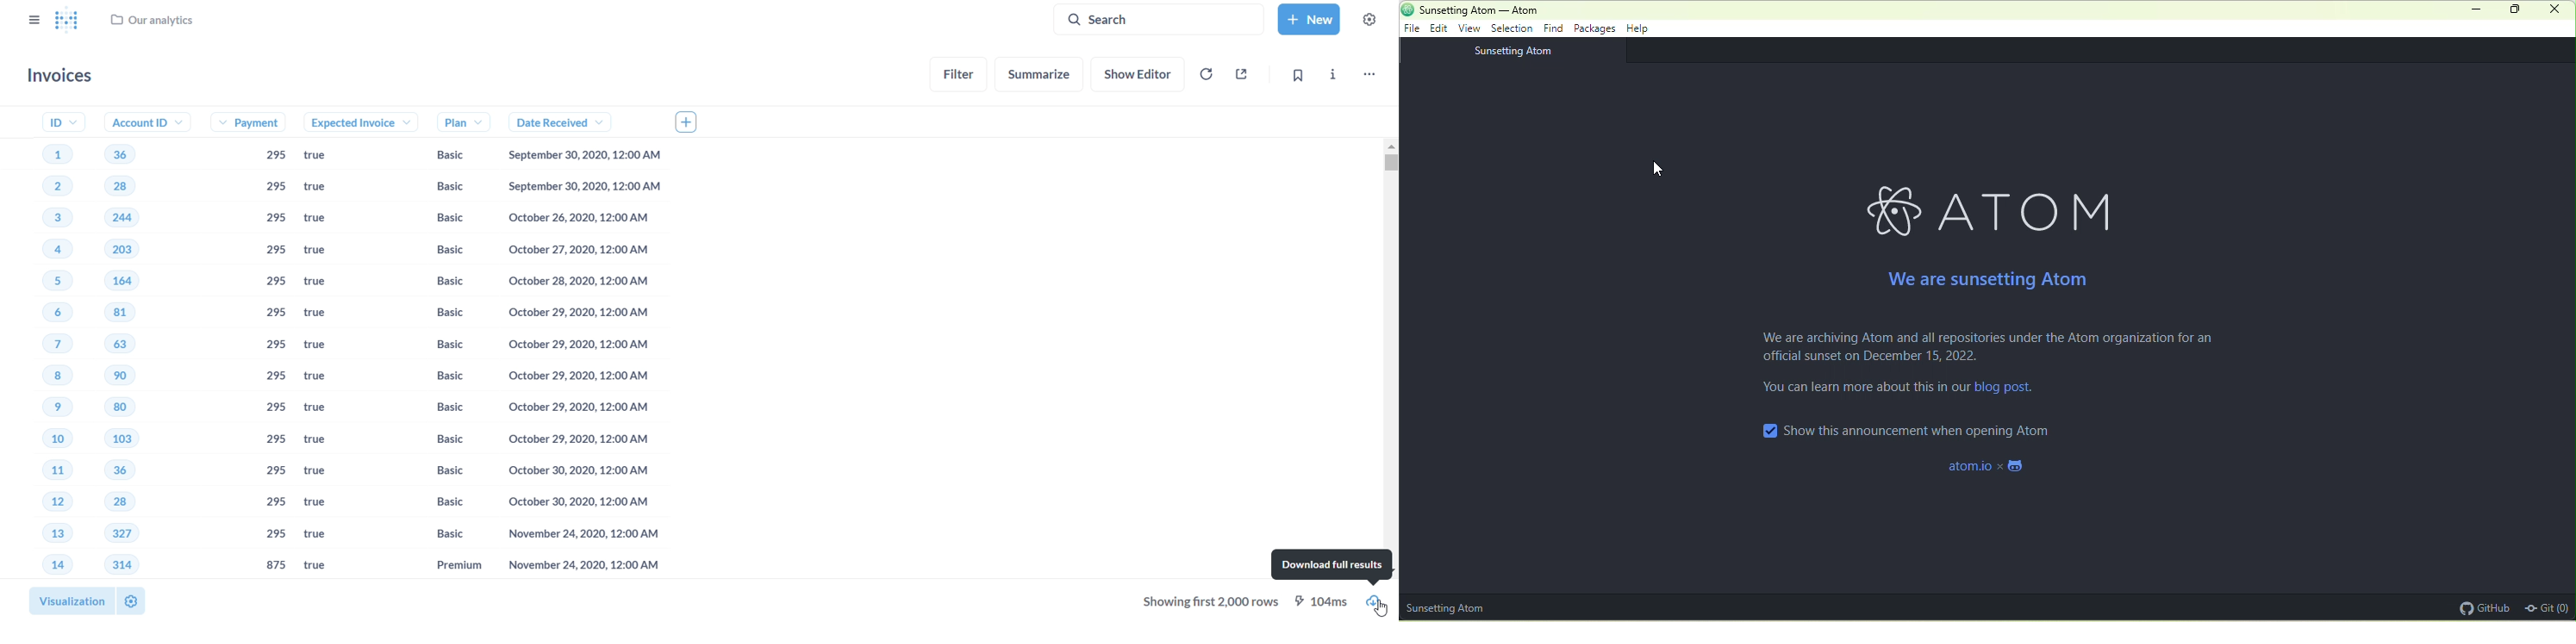 The width and height of the screenshot is (2576, 644). What do you see at coordinates (1381, 611) in the screenshot?
I see `cursor` at bounding box center [1381, 611].